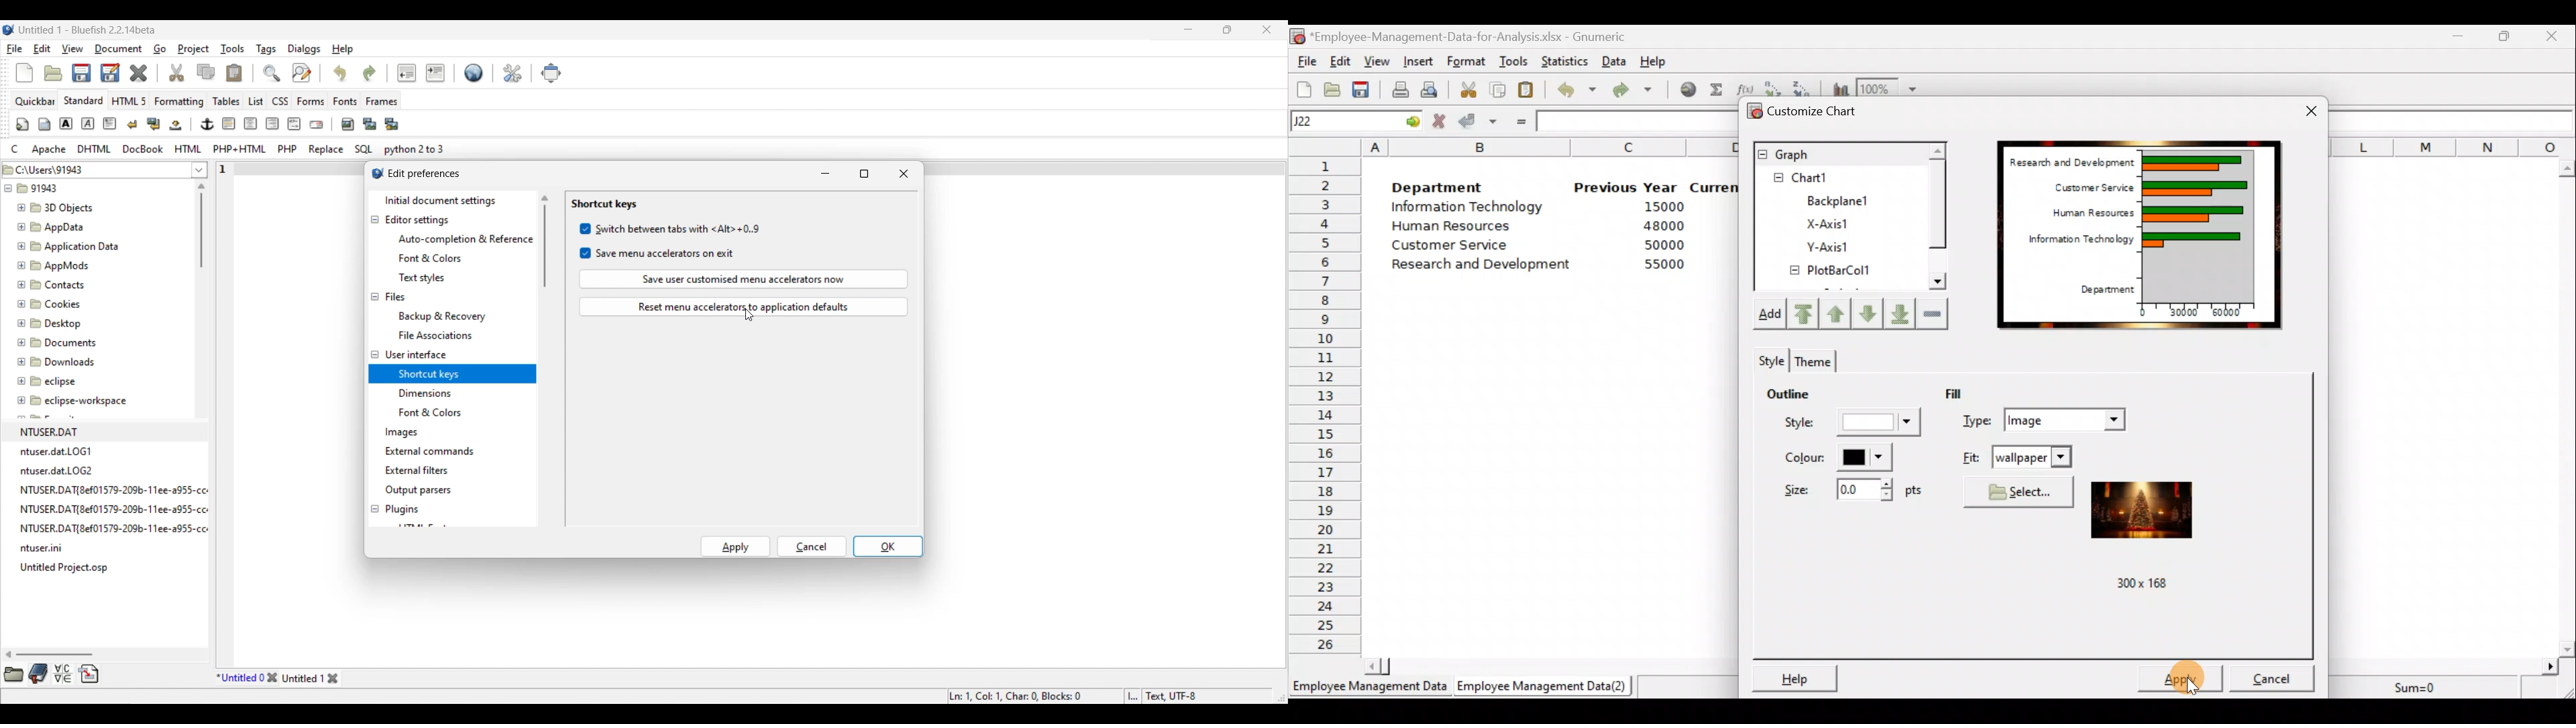 The width and height of the screenshot is (2576, 728). I want to click on Move upward, so click(1807, 313).